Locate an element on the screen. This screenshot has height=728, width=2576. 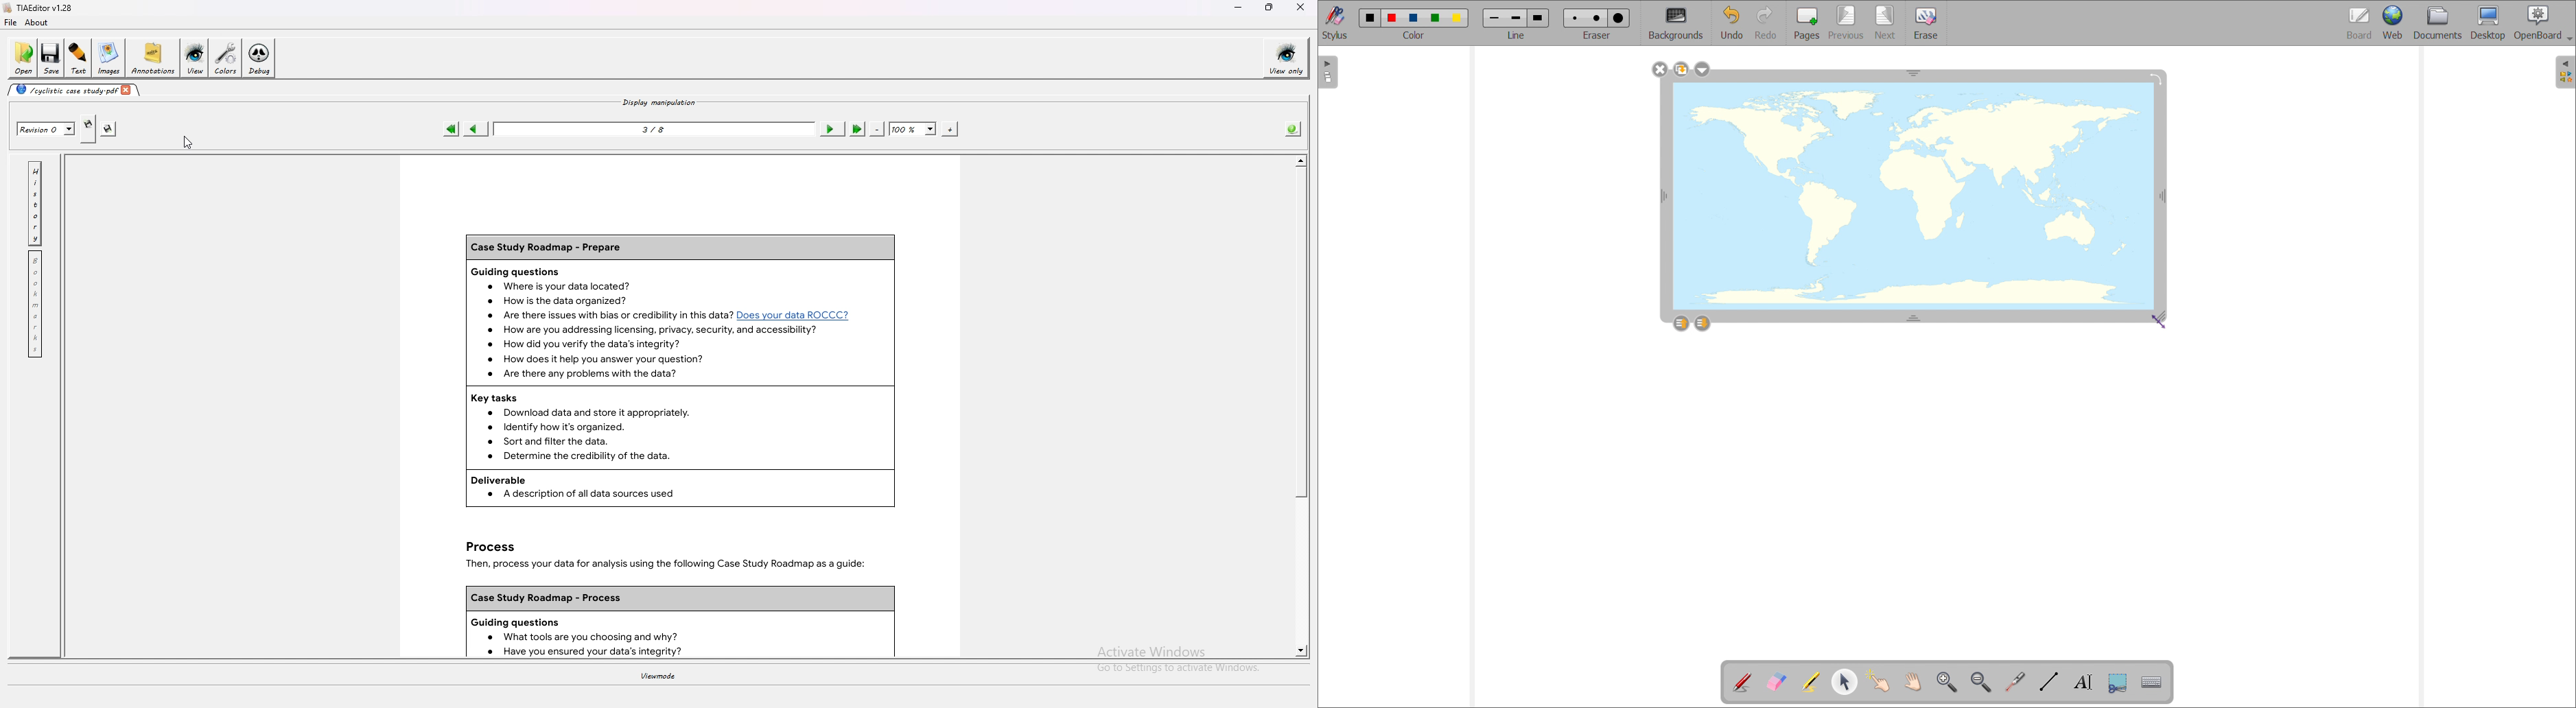
resize is located at coordinates (1663, 197).